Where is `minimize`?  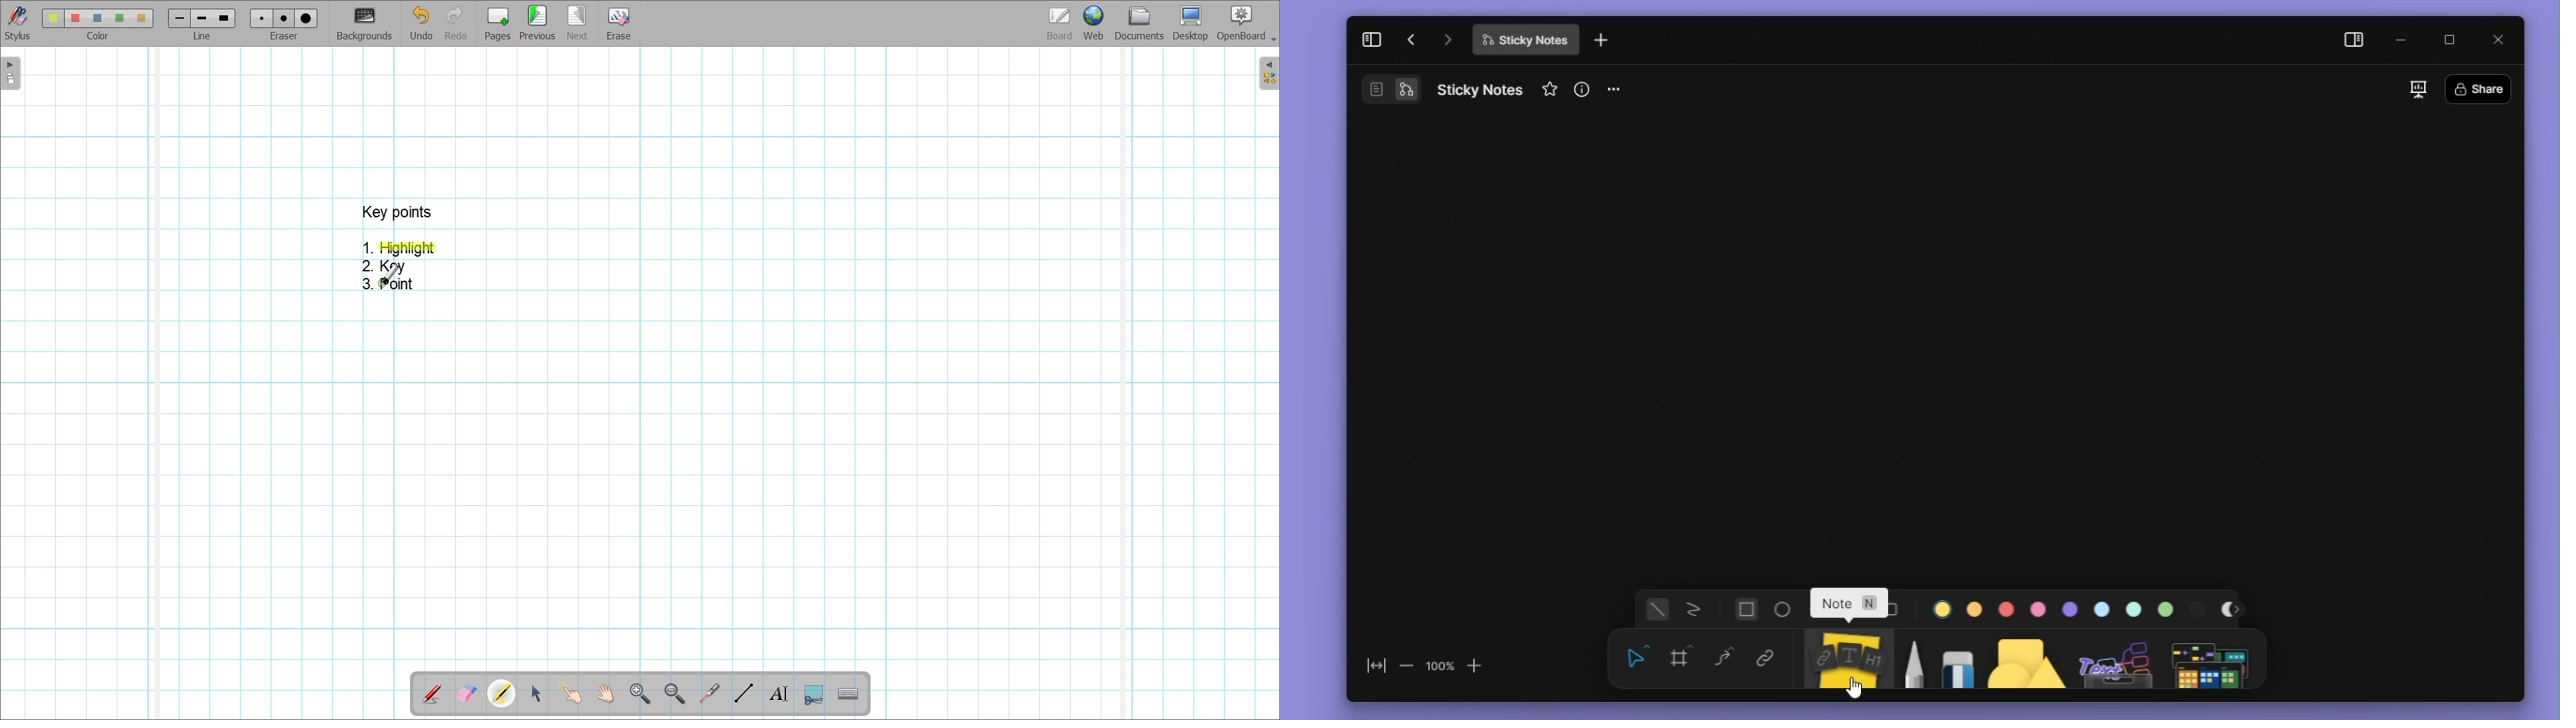 minimize is located at coordinates (2400, 41).